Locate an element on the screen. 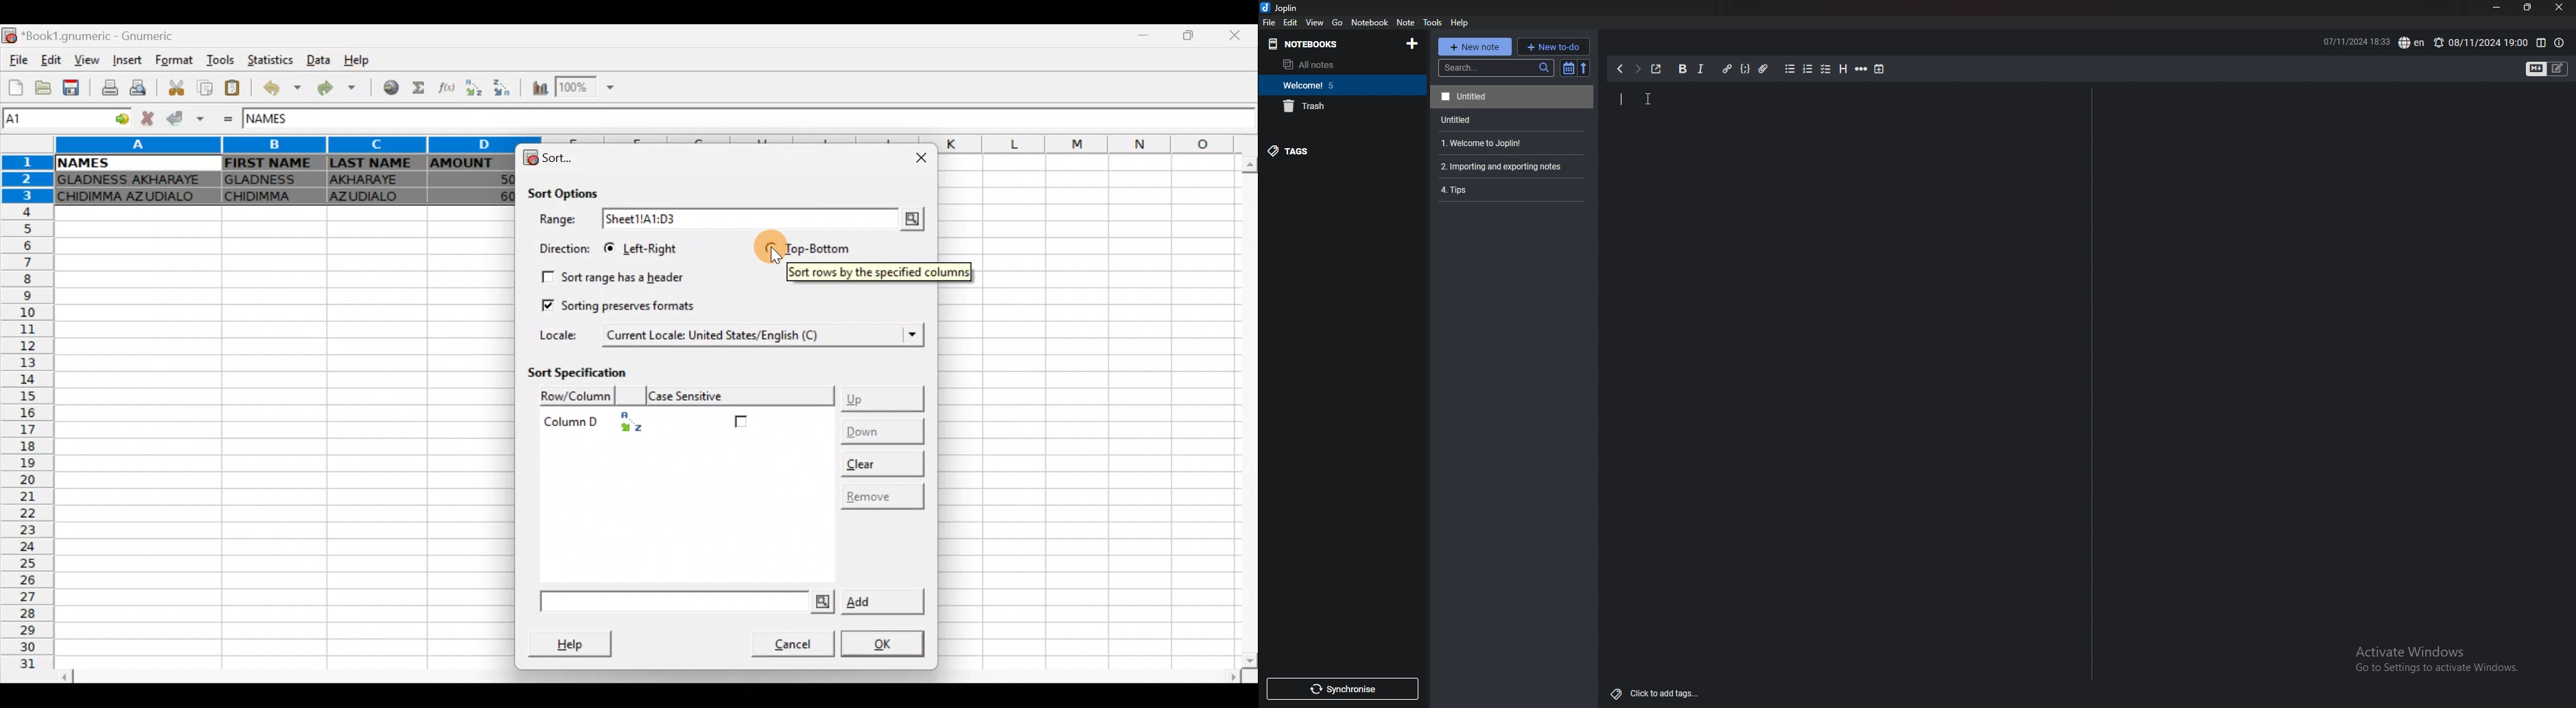  2. Importing and exporting notes. is located at coordinates (1510, 165).